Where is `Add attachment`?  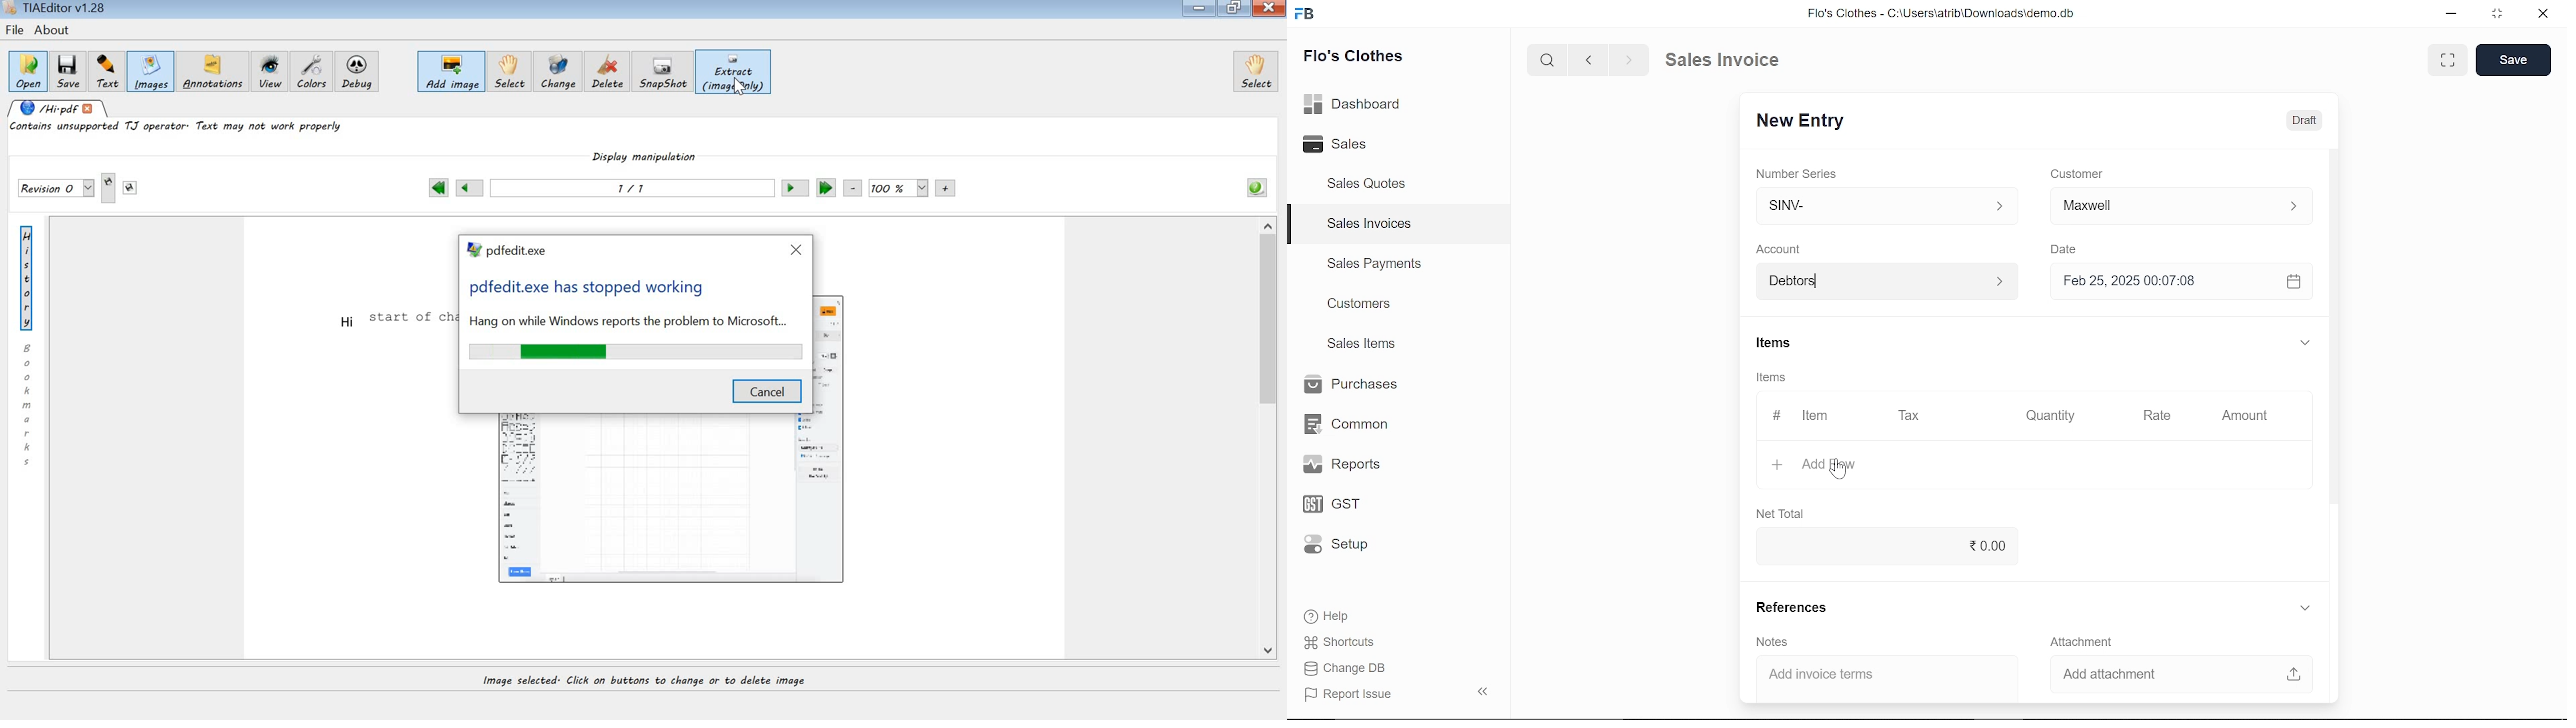 Add attachment is located at coordinates (2177, 675).